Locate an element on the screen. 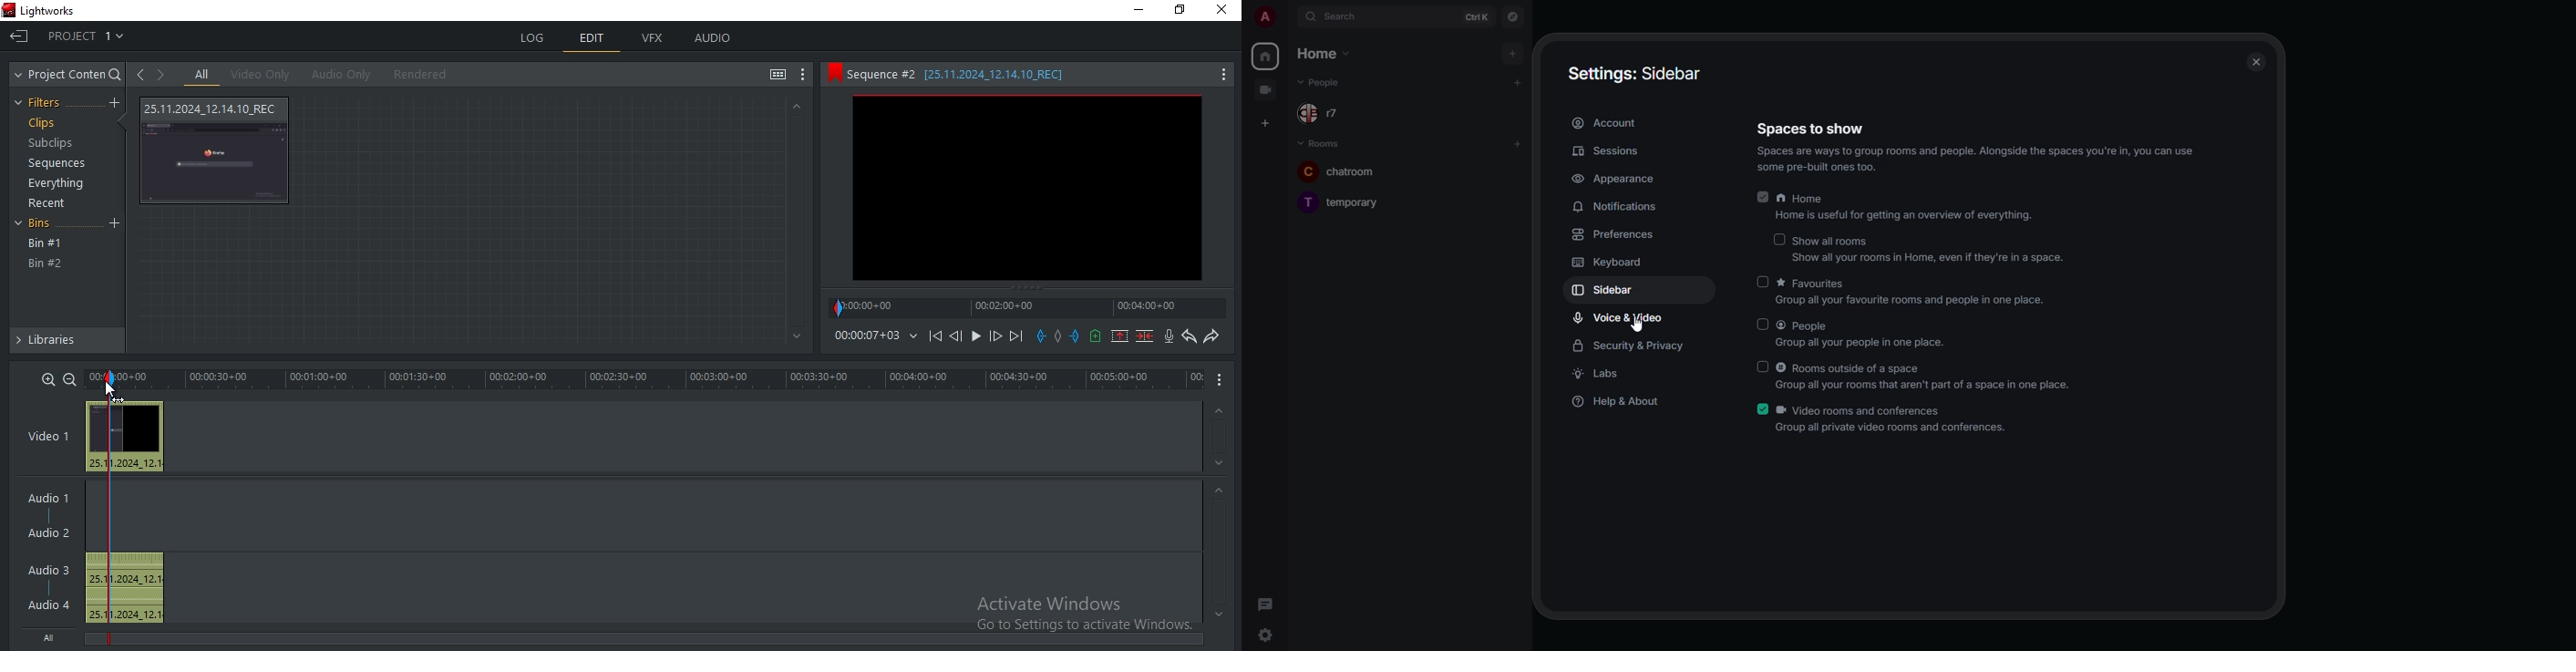 This screenshot has width=2576, height=672. Minimize is located at coordinates (1136, 11).